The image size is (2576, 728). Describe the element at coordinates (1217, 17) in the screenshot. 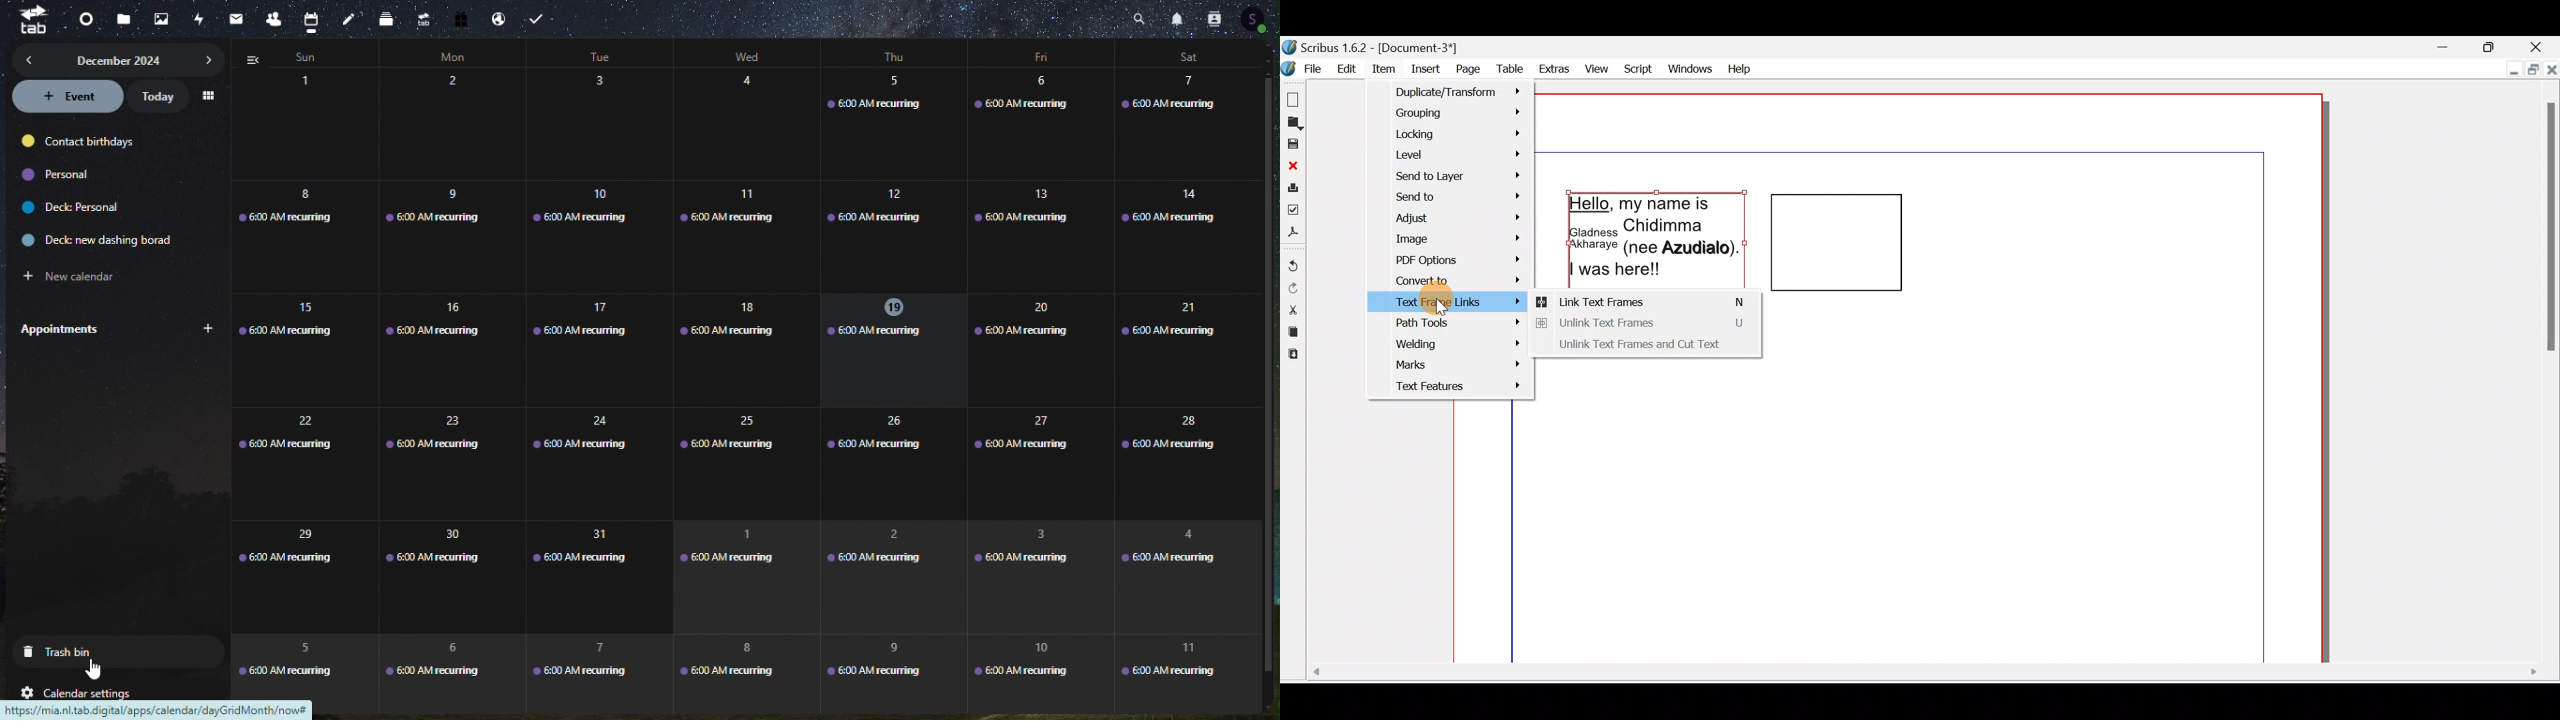

I see `contacts` at that location.